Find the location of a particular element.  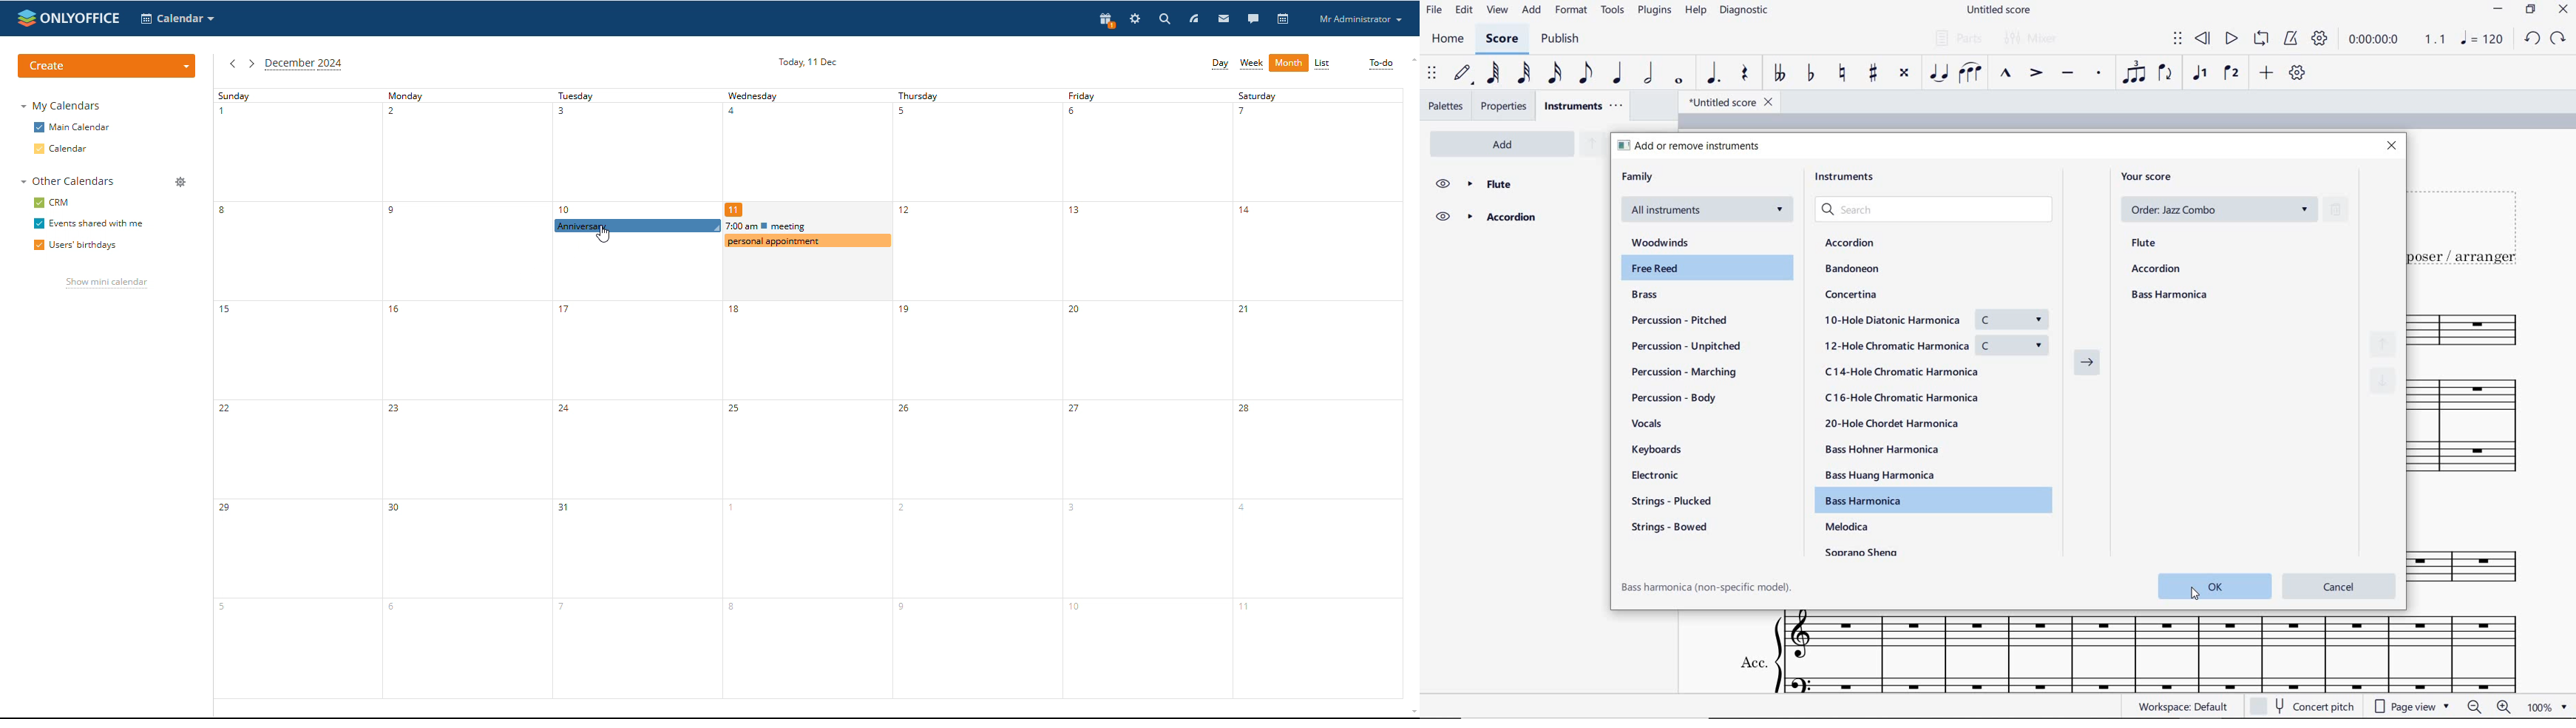

Playback speed is located at coordinates (2436, 39).